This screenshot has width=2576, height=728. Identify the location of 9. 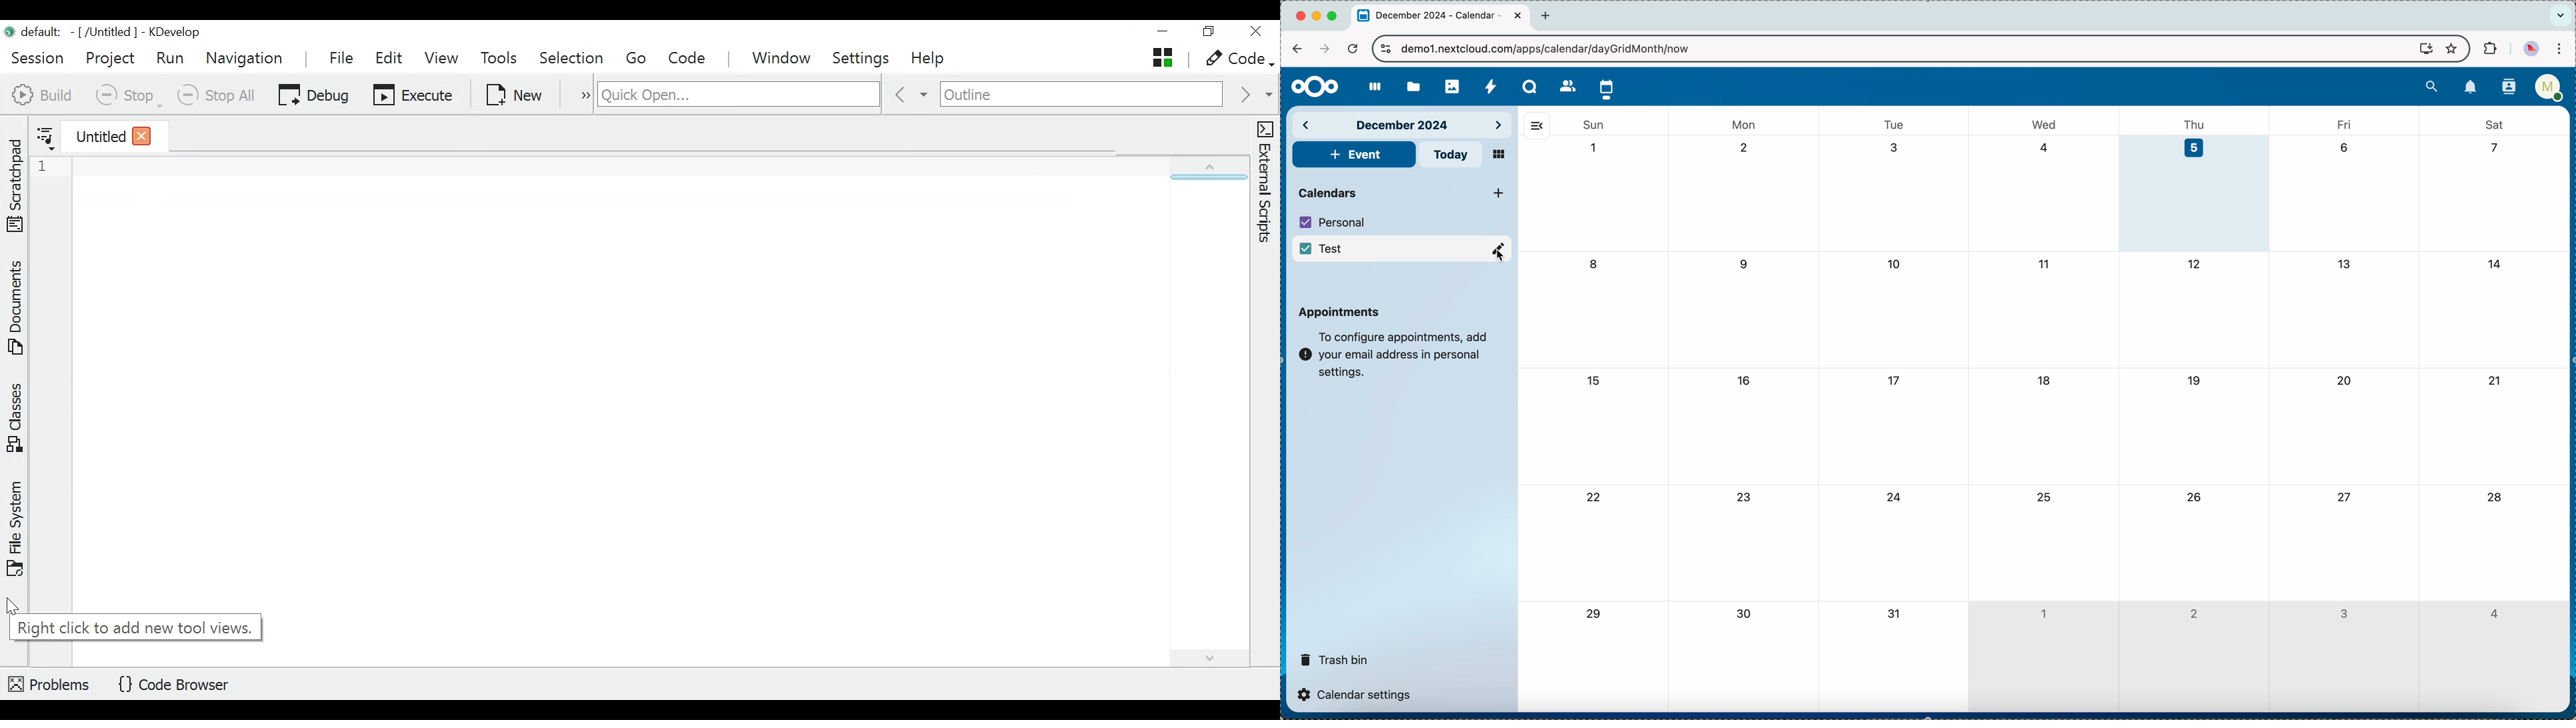
(1746, 264).